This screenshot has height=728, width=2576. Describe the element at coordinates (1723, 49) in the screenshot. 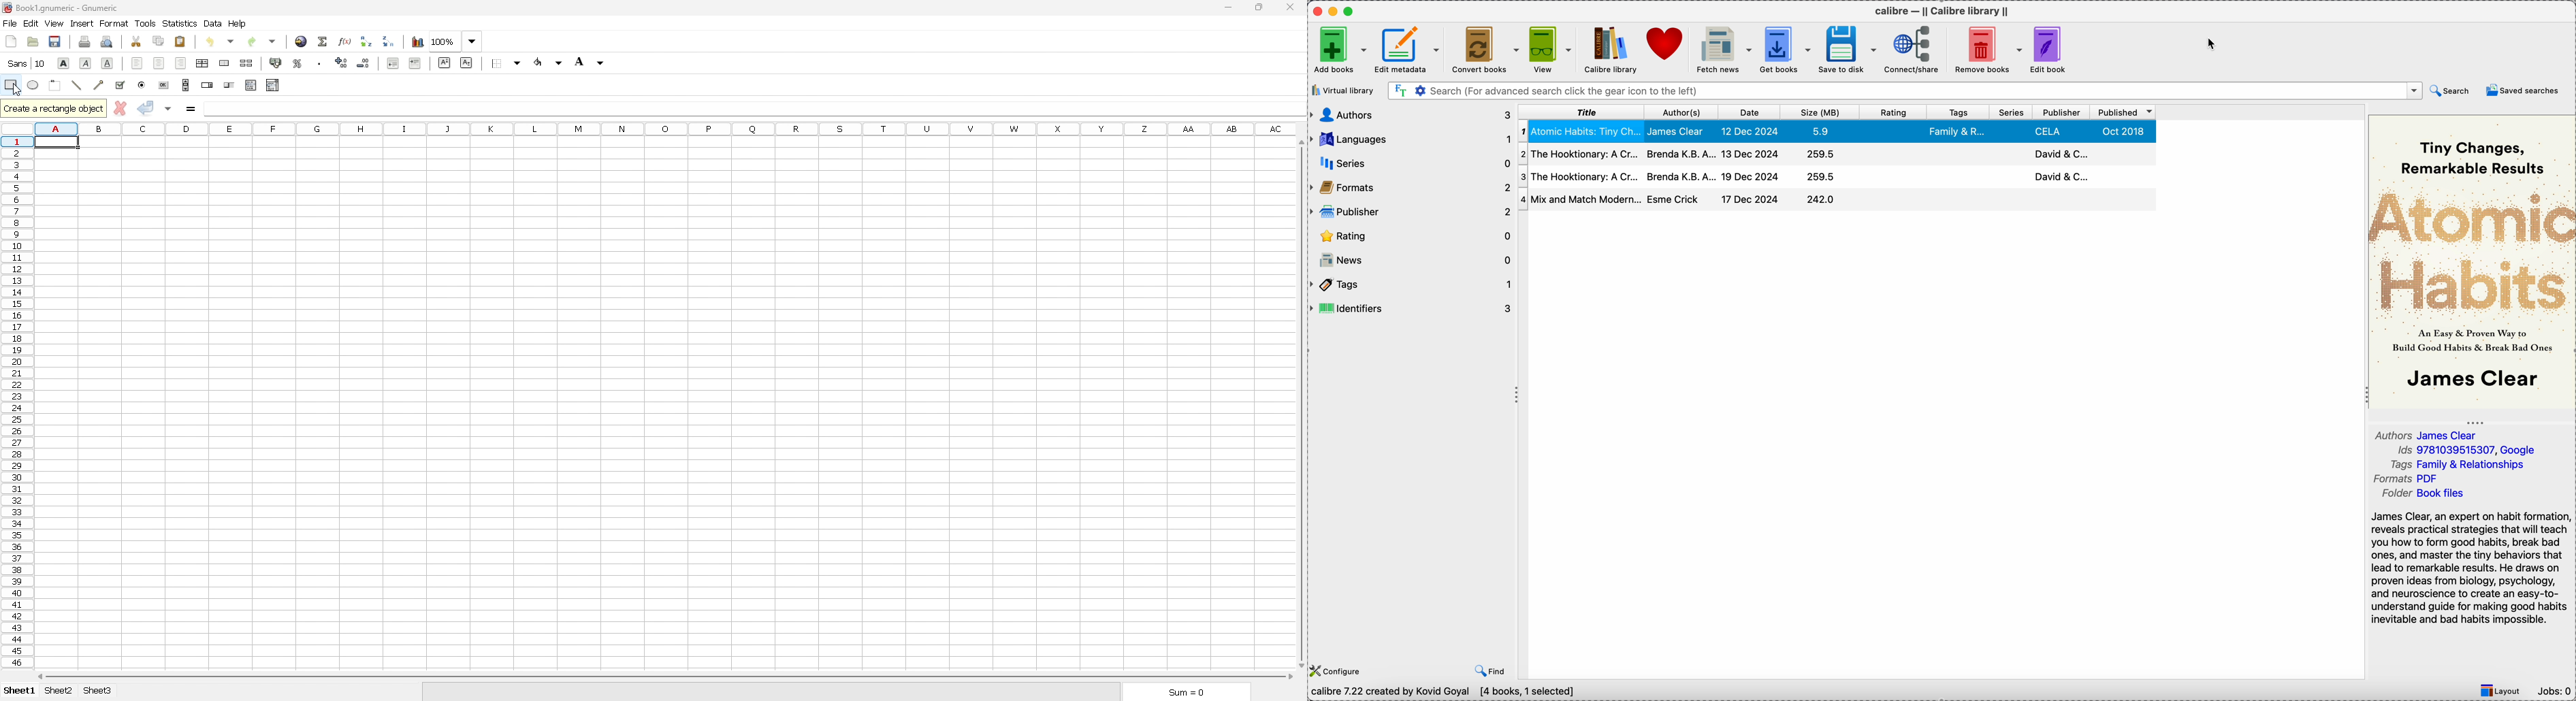

I see `fetch news` at that location.